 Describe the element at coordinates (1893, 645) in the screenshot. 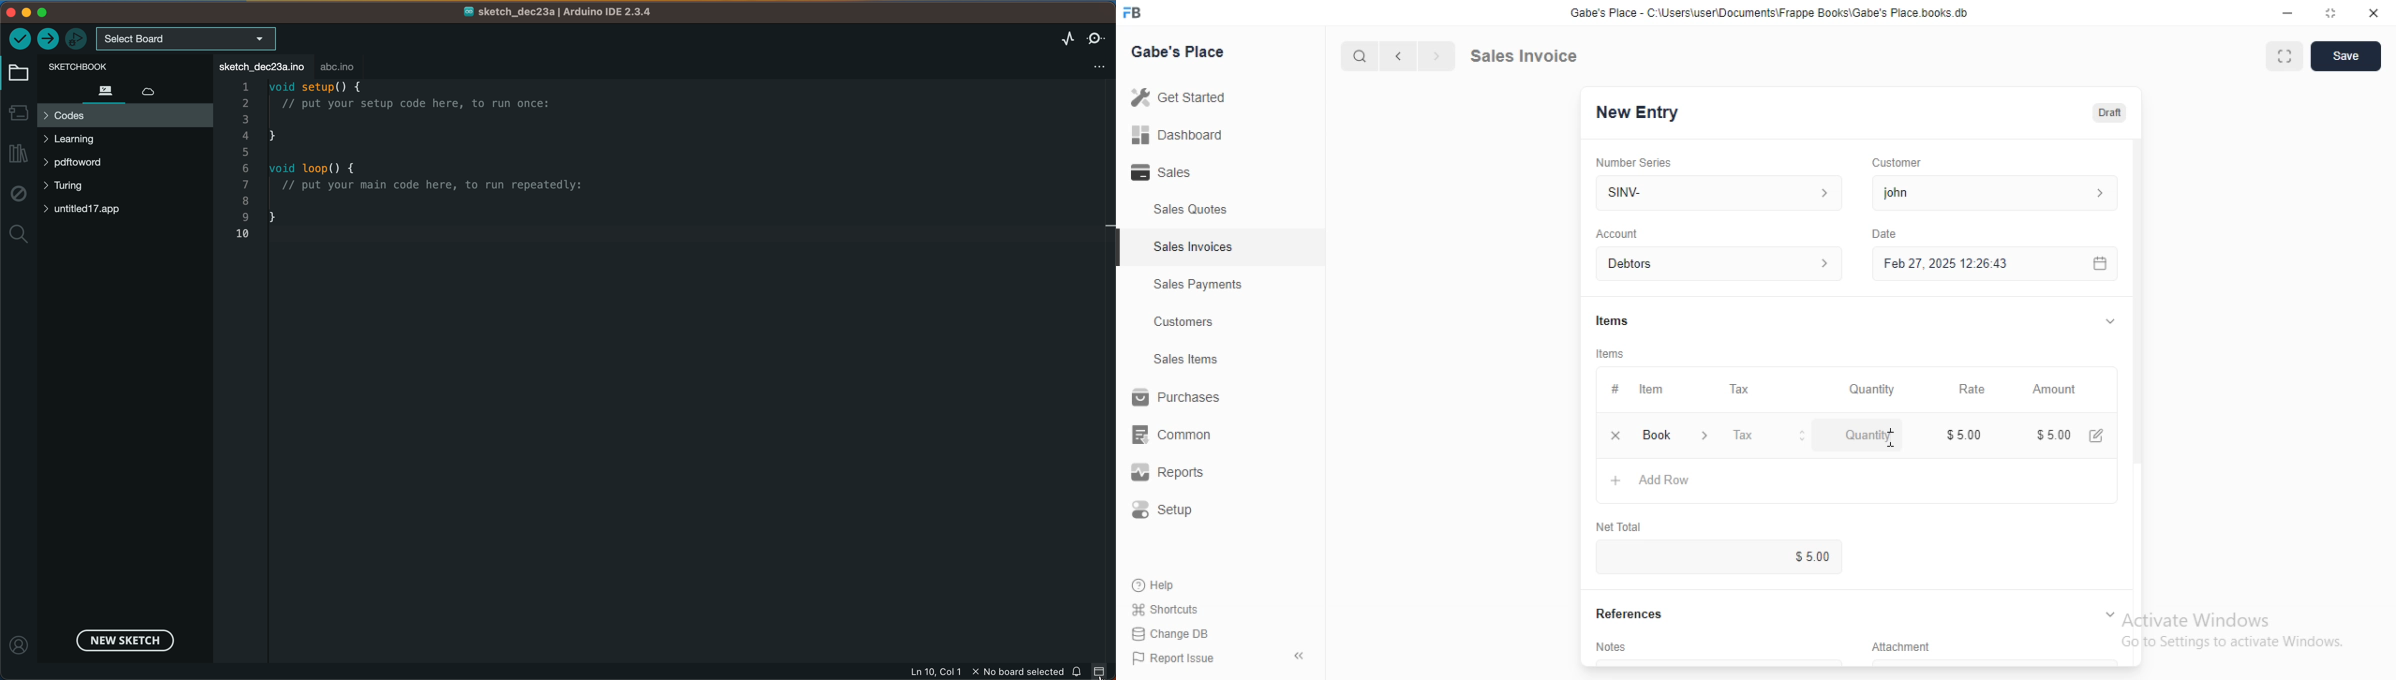

I see `Attachment` at that location.